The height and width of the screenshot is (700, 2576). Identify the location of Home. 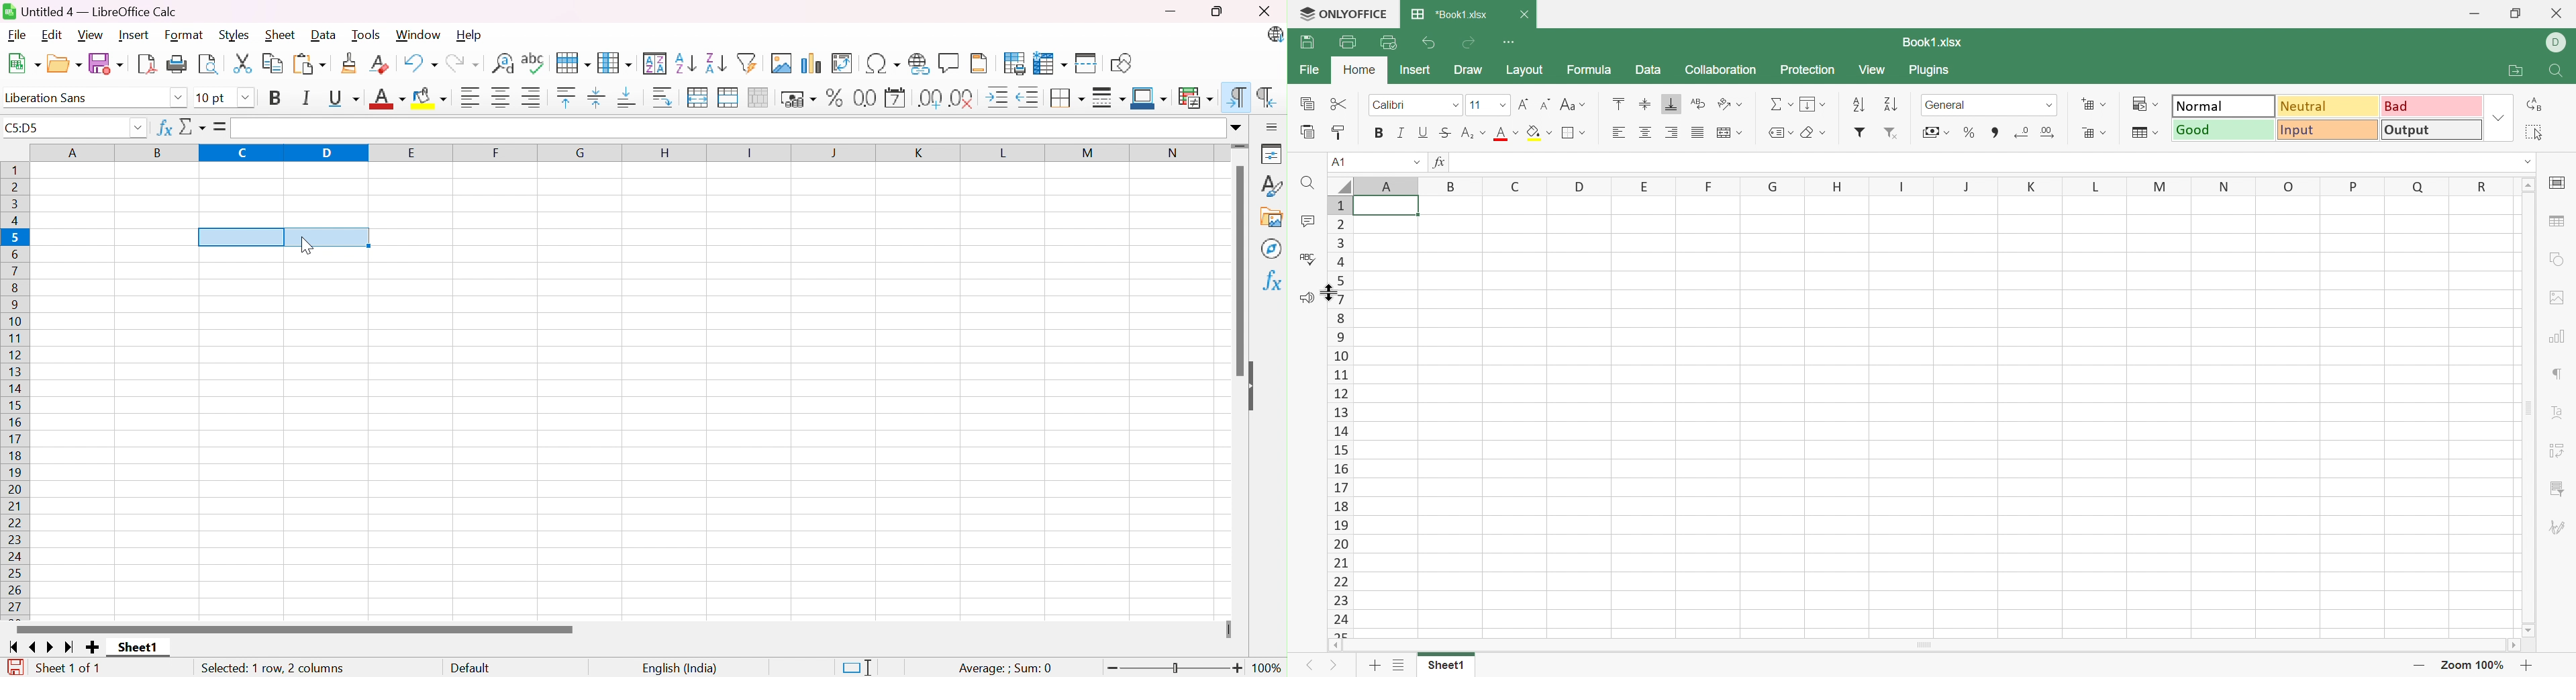
(1363, 70).